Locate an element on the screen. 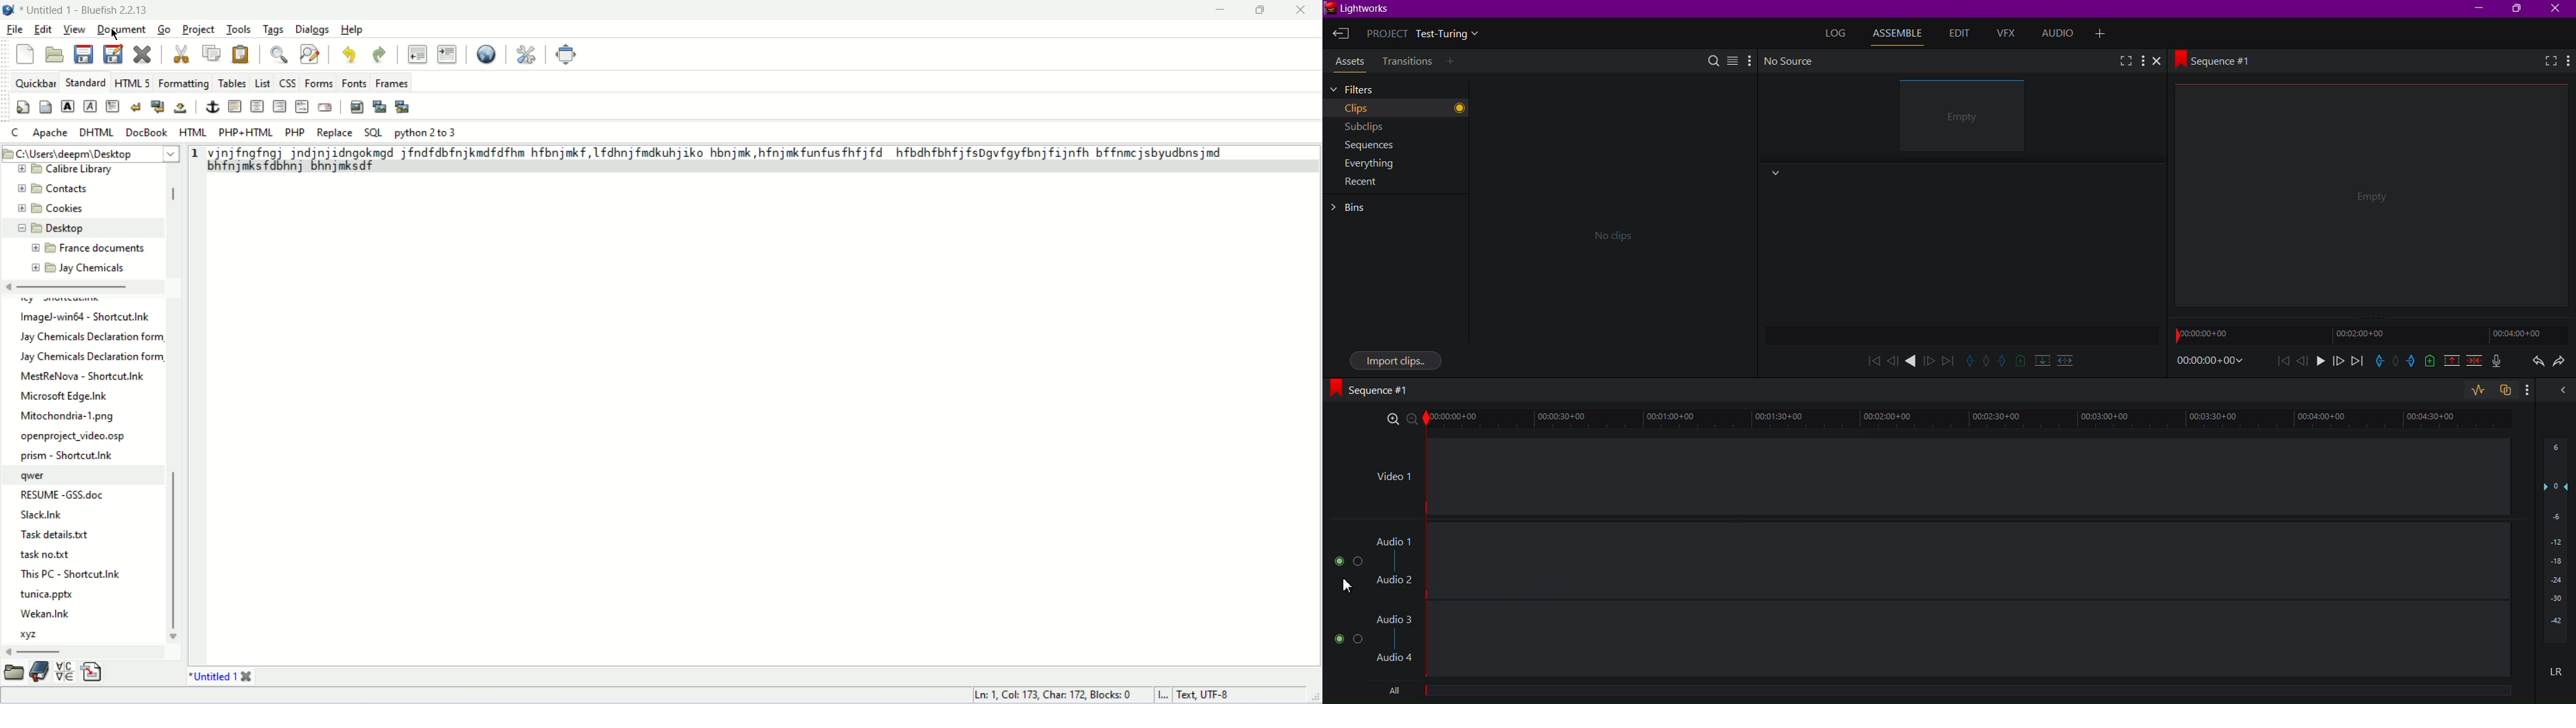 Image resolution: width=2576 pixels, height=728 pixels. Sequence #1 is located at coordinates (2219, 59).